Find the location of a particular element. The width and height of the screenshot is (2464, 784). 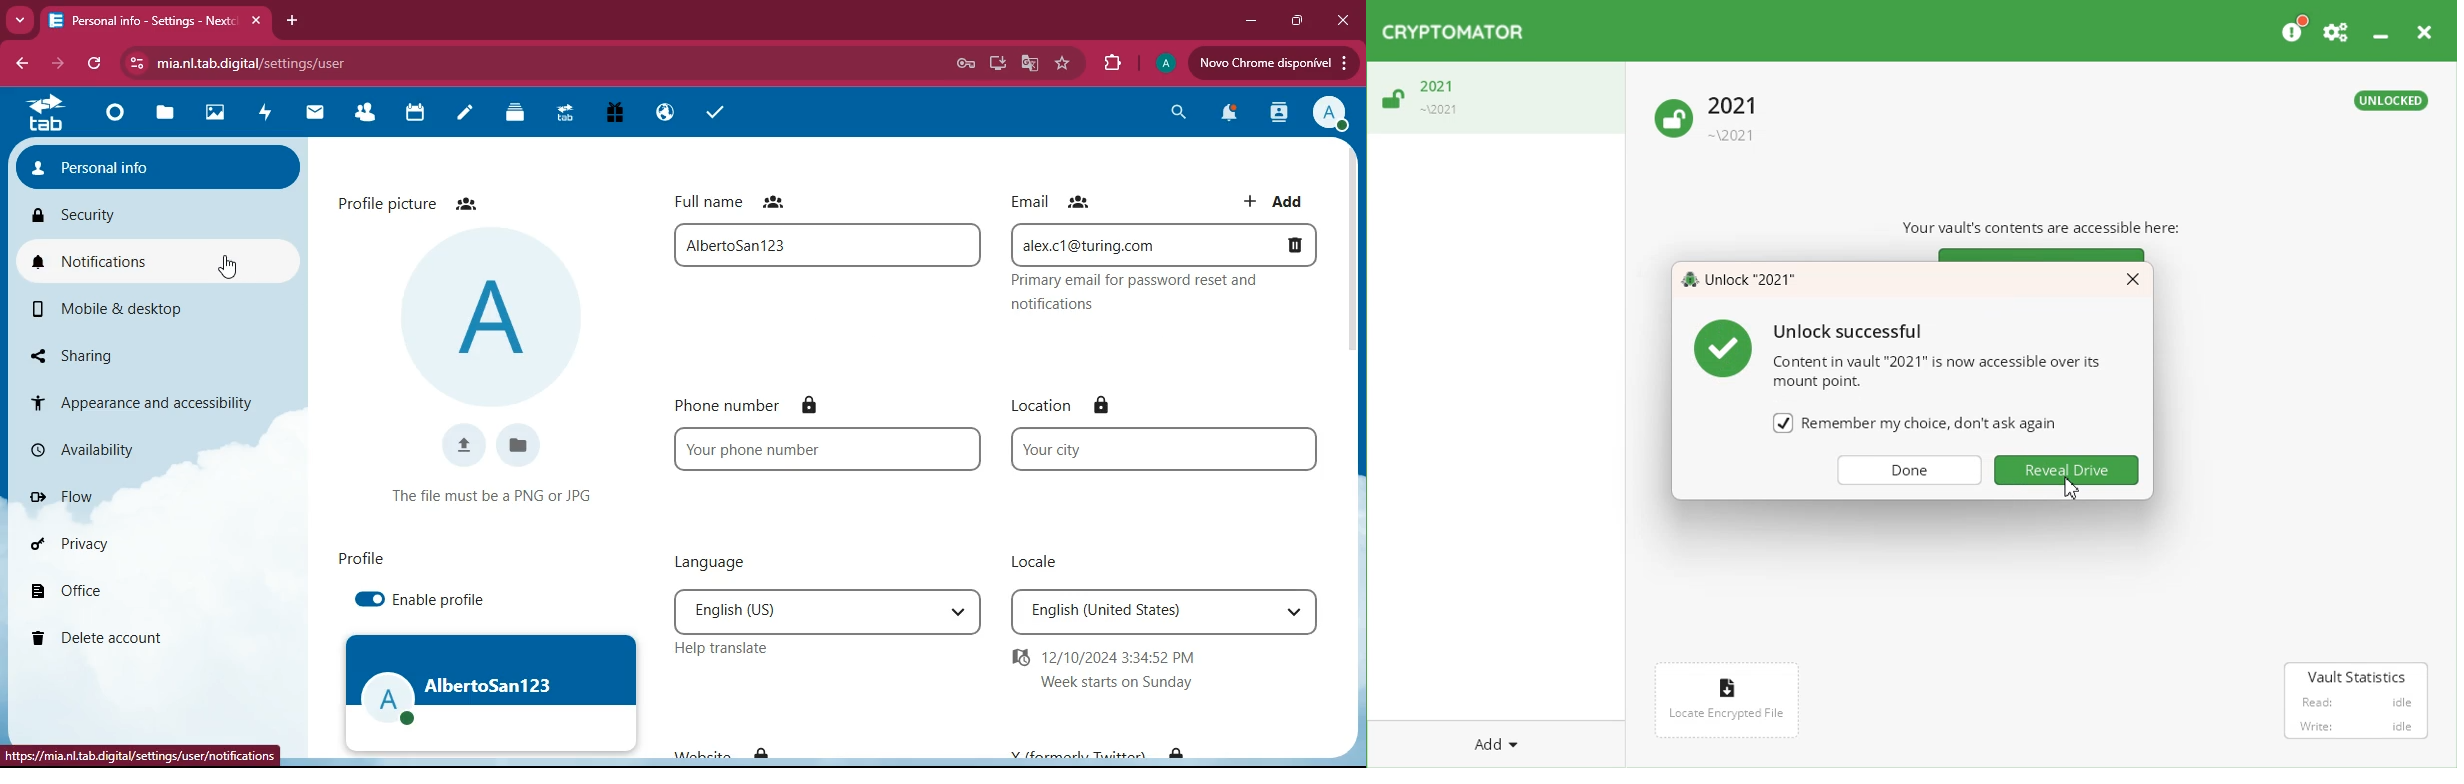

delete is located at coordinates (141, 635).